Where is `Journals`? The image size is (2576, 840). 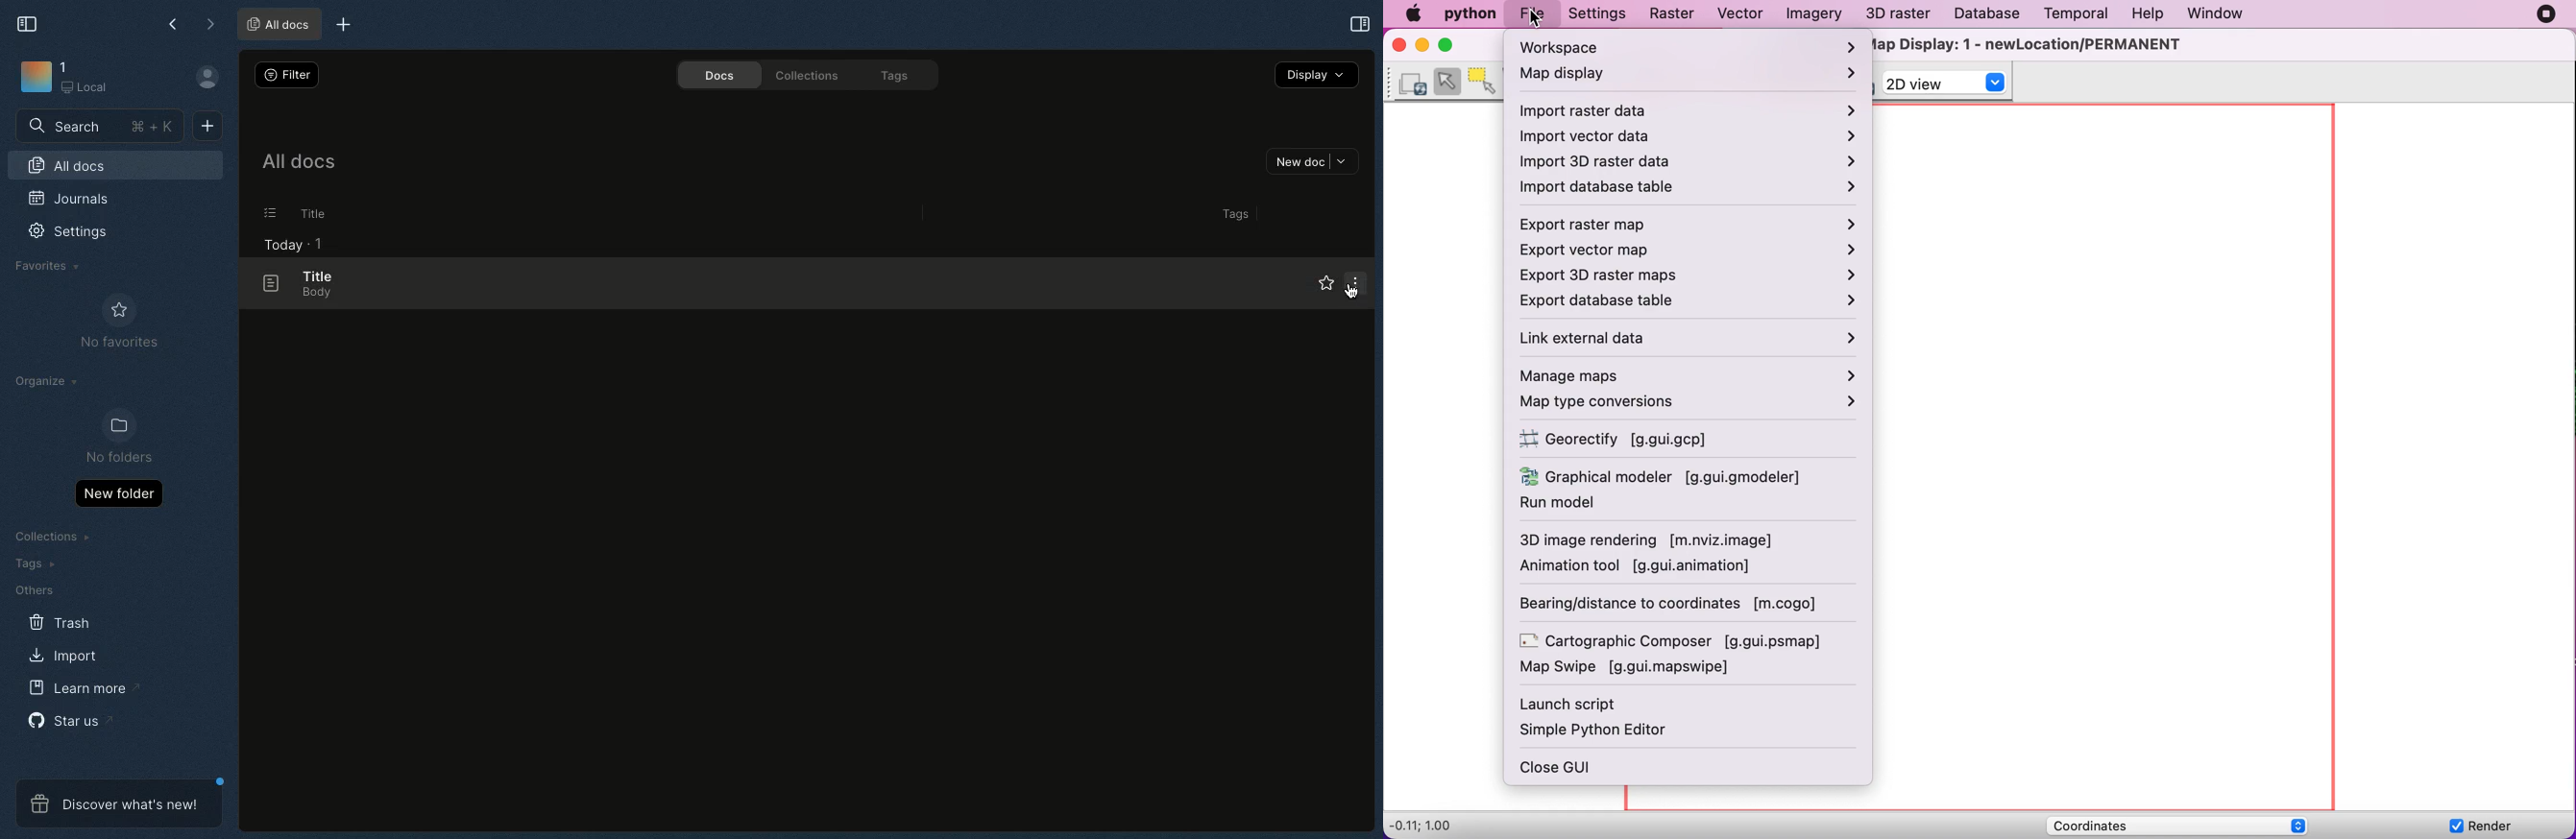
Journals is located at coordinates (70, 201).